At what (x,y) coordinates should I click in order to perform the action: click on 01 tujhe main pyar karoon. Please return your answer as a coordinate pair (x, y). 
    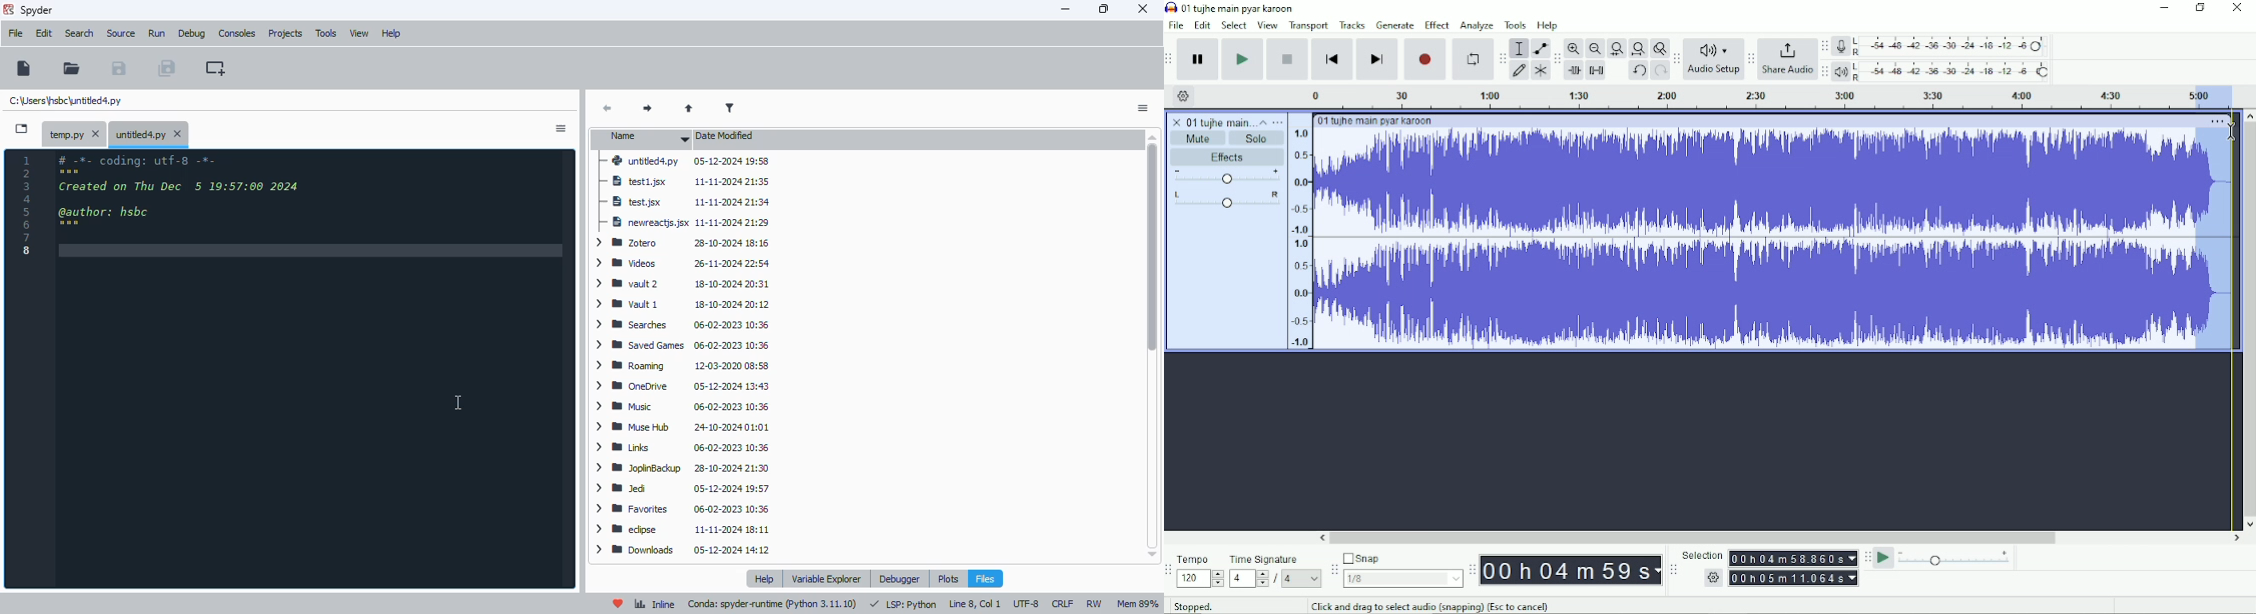
    Looking at the image, I should click on (1383, 121).